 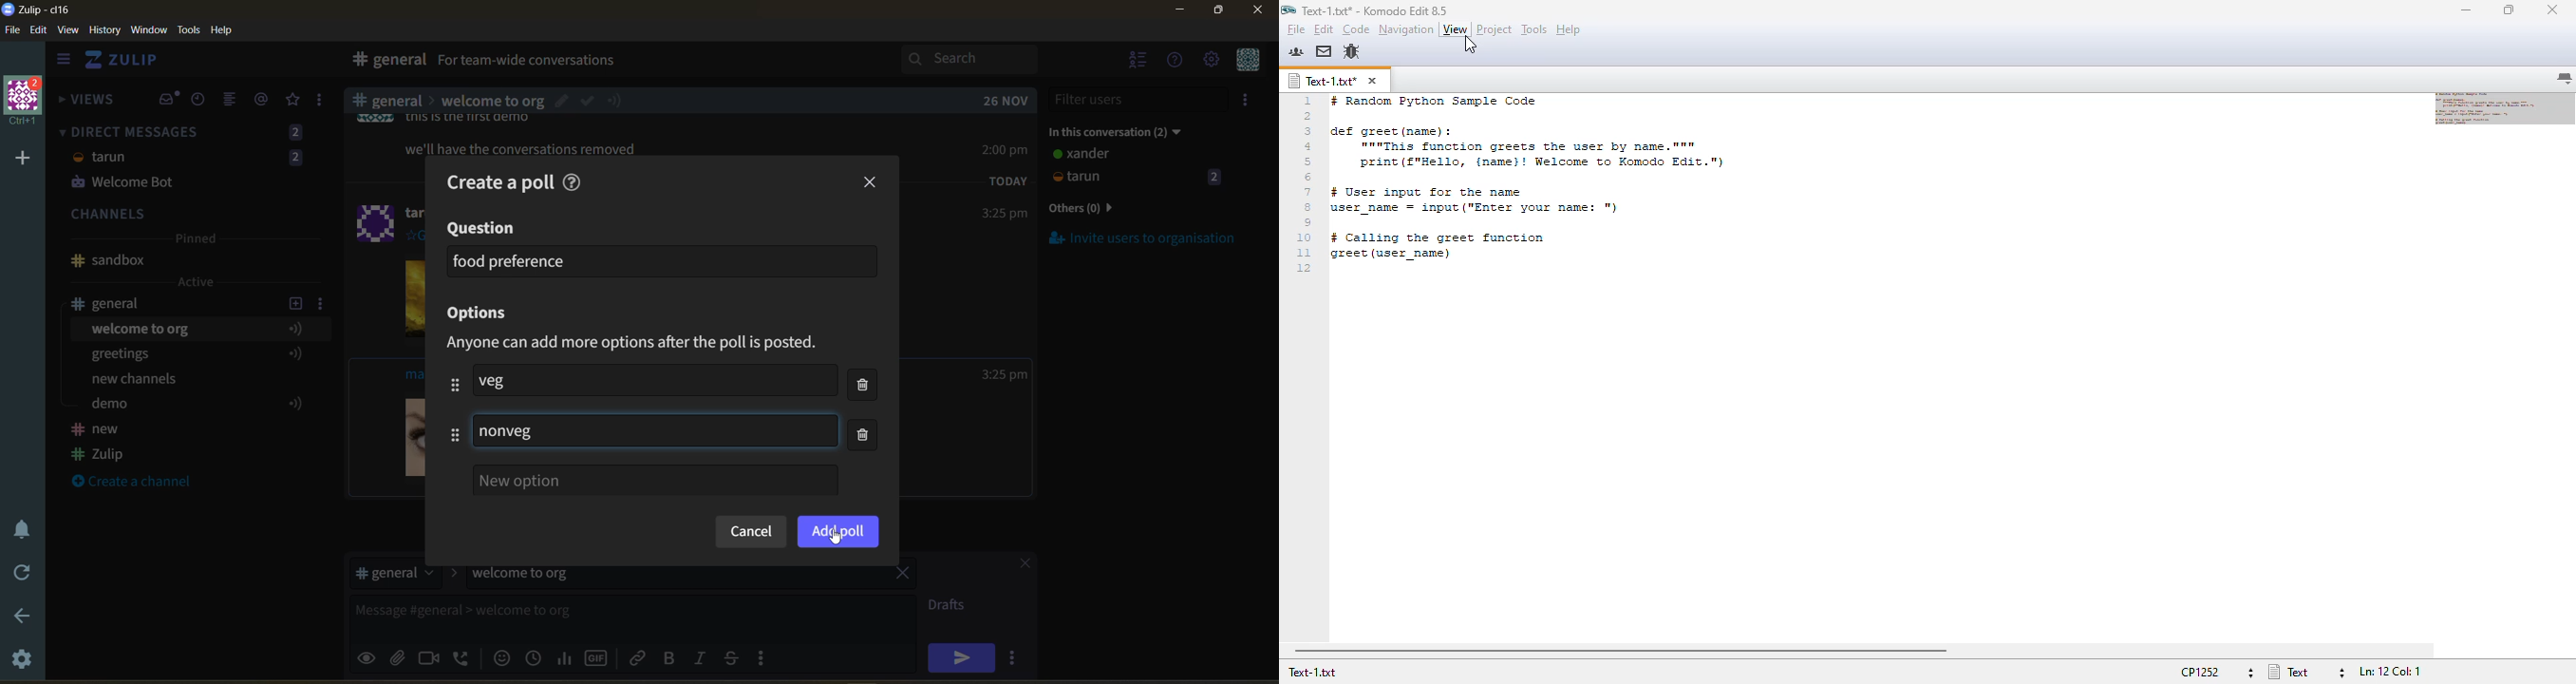 What do you see at coordinates (87, 103) in the screenshot?
I see `views` at bounding box center [87, 103].